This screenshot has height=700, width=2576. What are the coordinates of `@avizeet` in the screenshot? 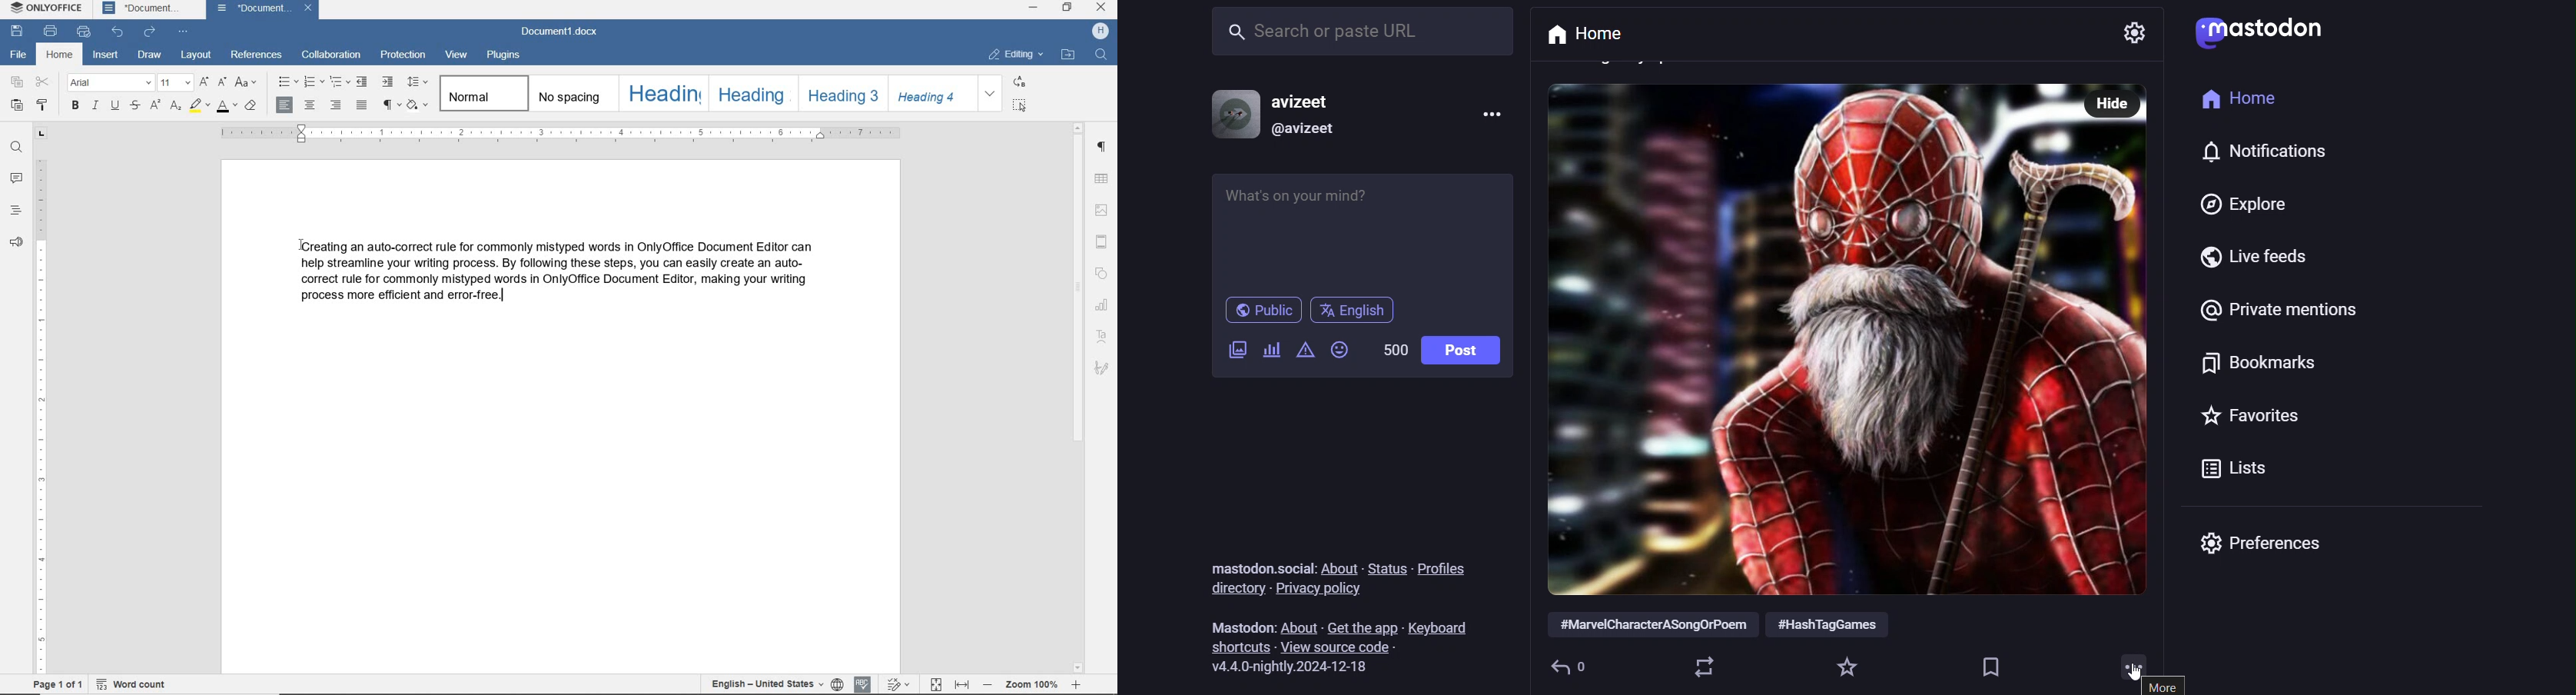 It's located at (1303, 134).